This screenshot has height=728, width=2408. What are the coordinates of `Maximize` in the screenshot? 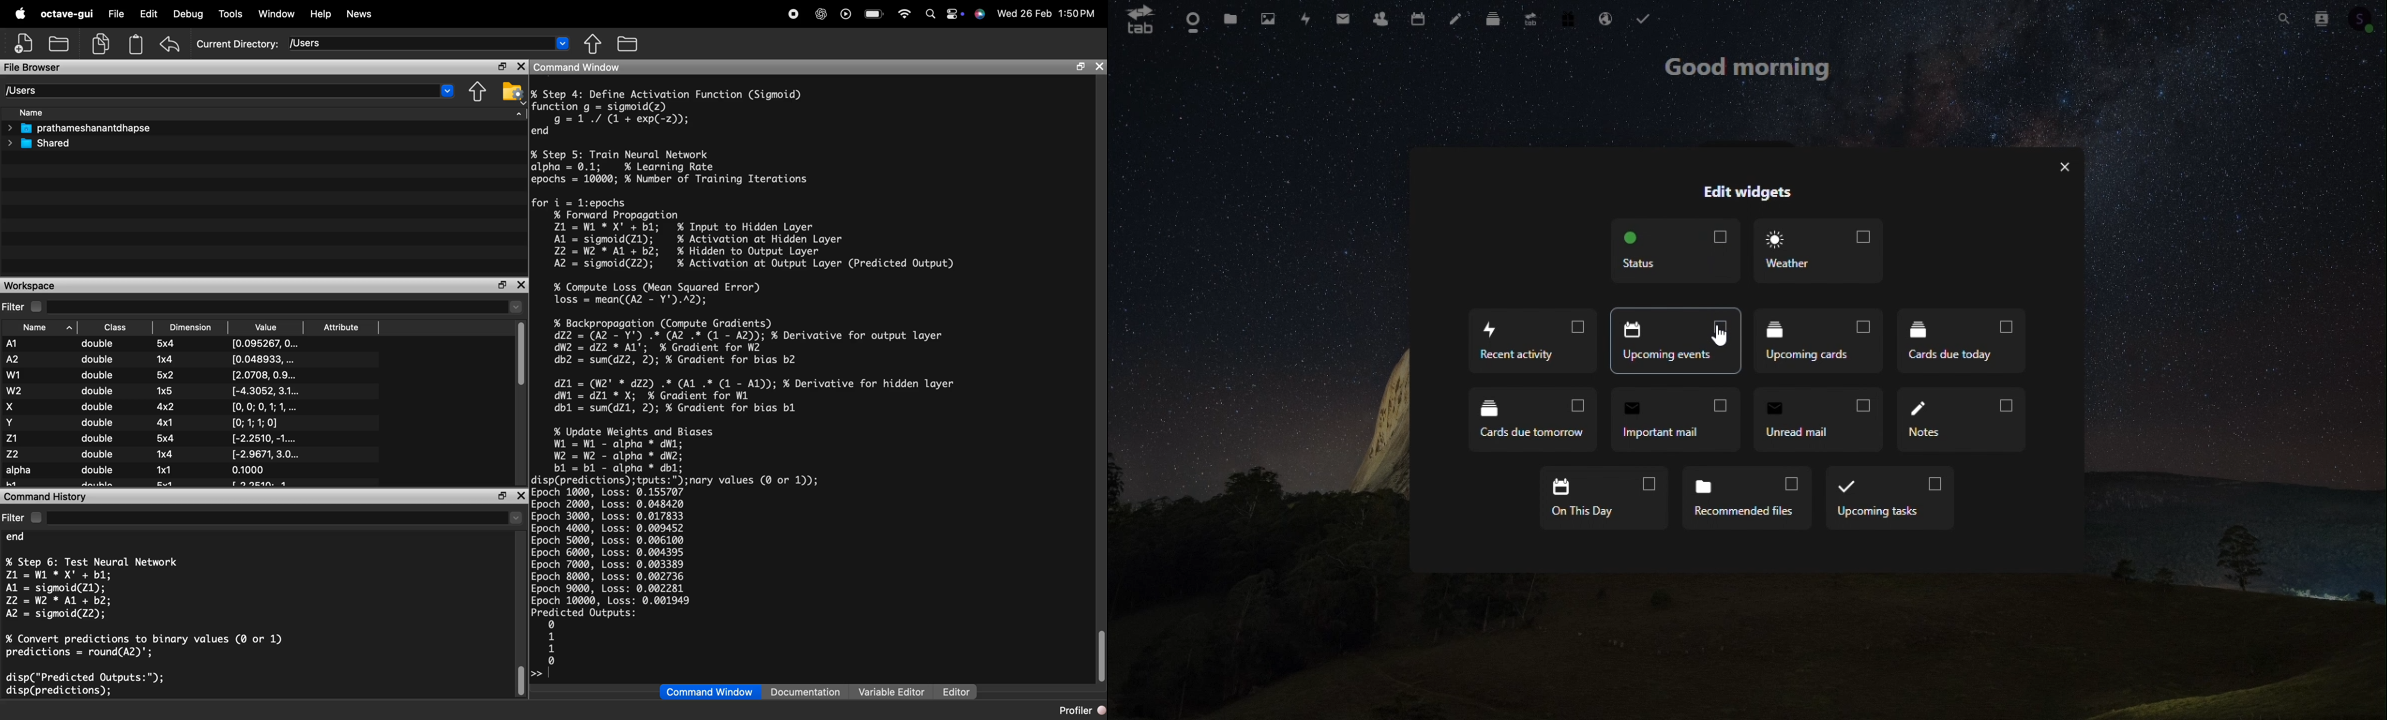 It's located at (503, 67).